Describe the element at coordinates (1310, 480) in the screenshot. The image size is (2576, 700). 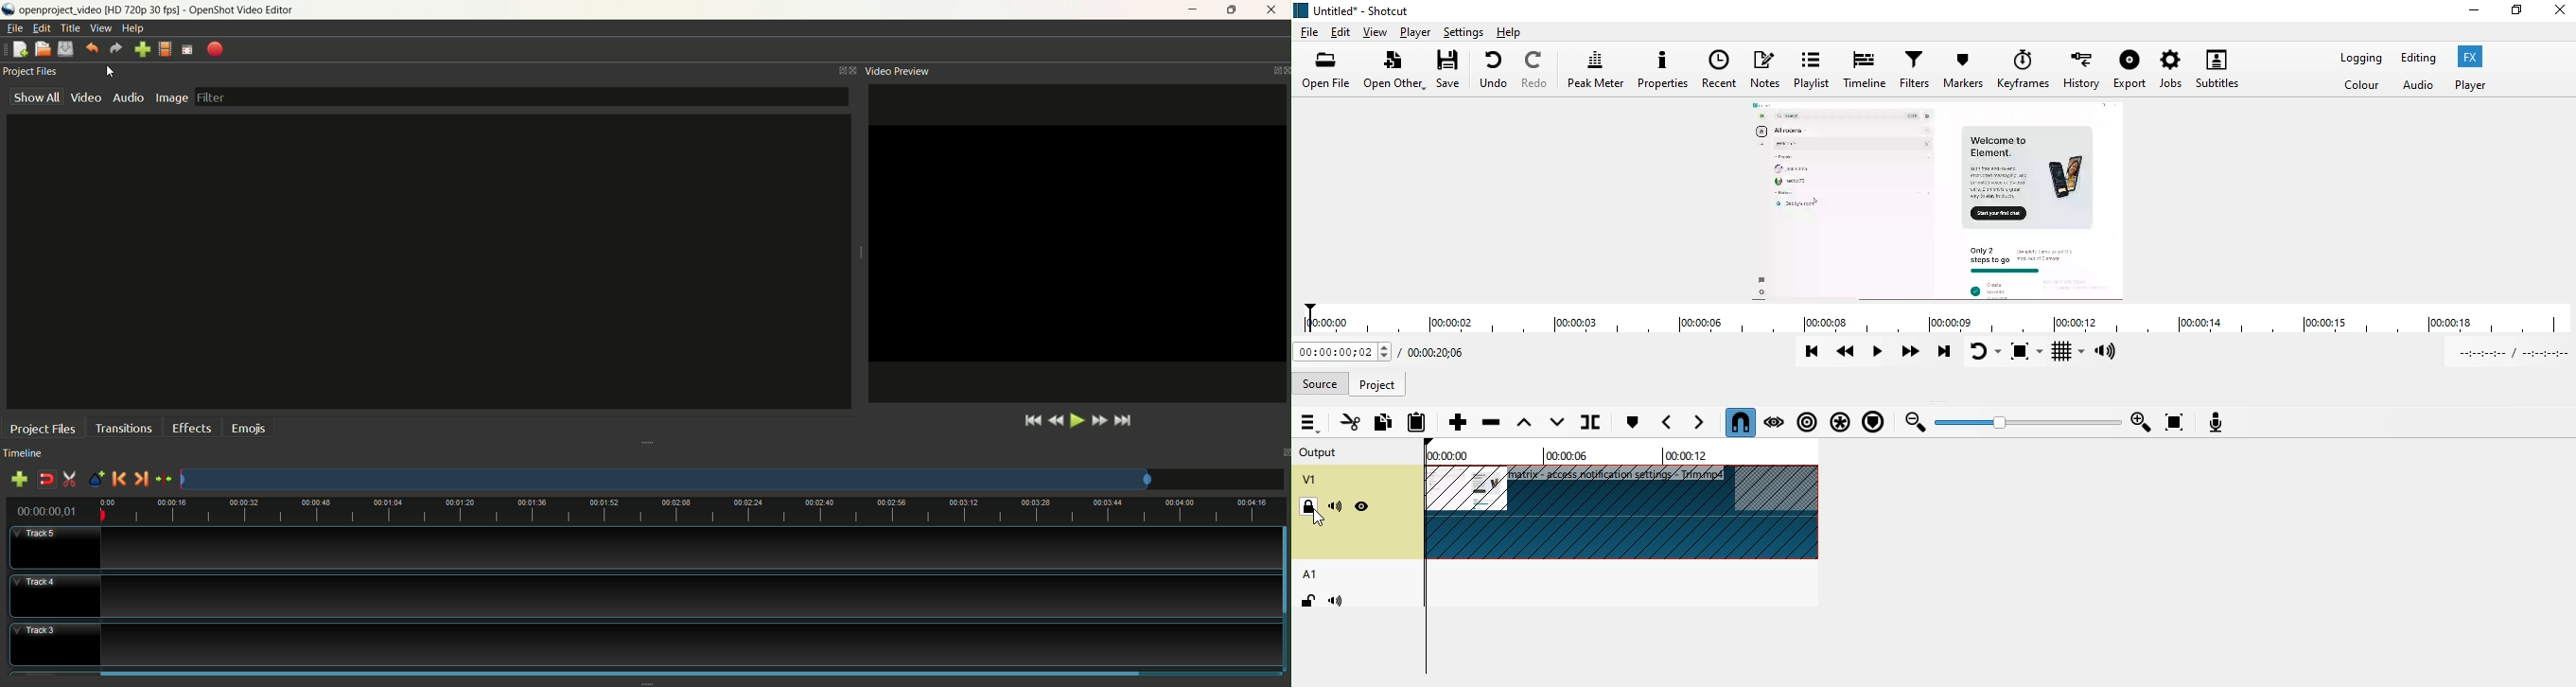
I see `v1` at that location.